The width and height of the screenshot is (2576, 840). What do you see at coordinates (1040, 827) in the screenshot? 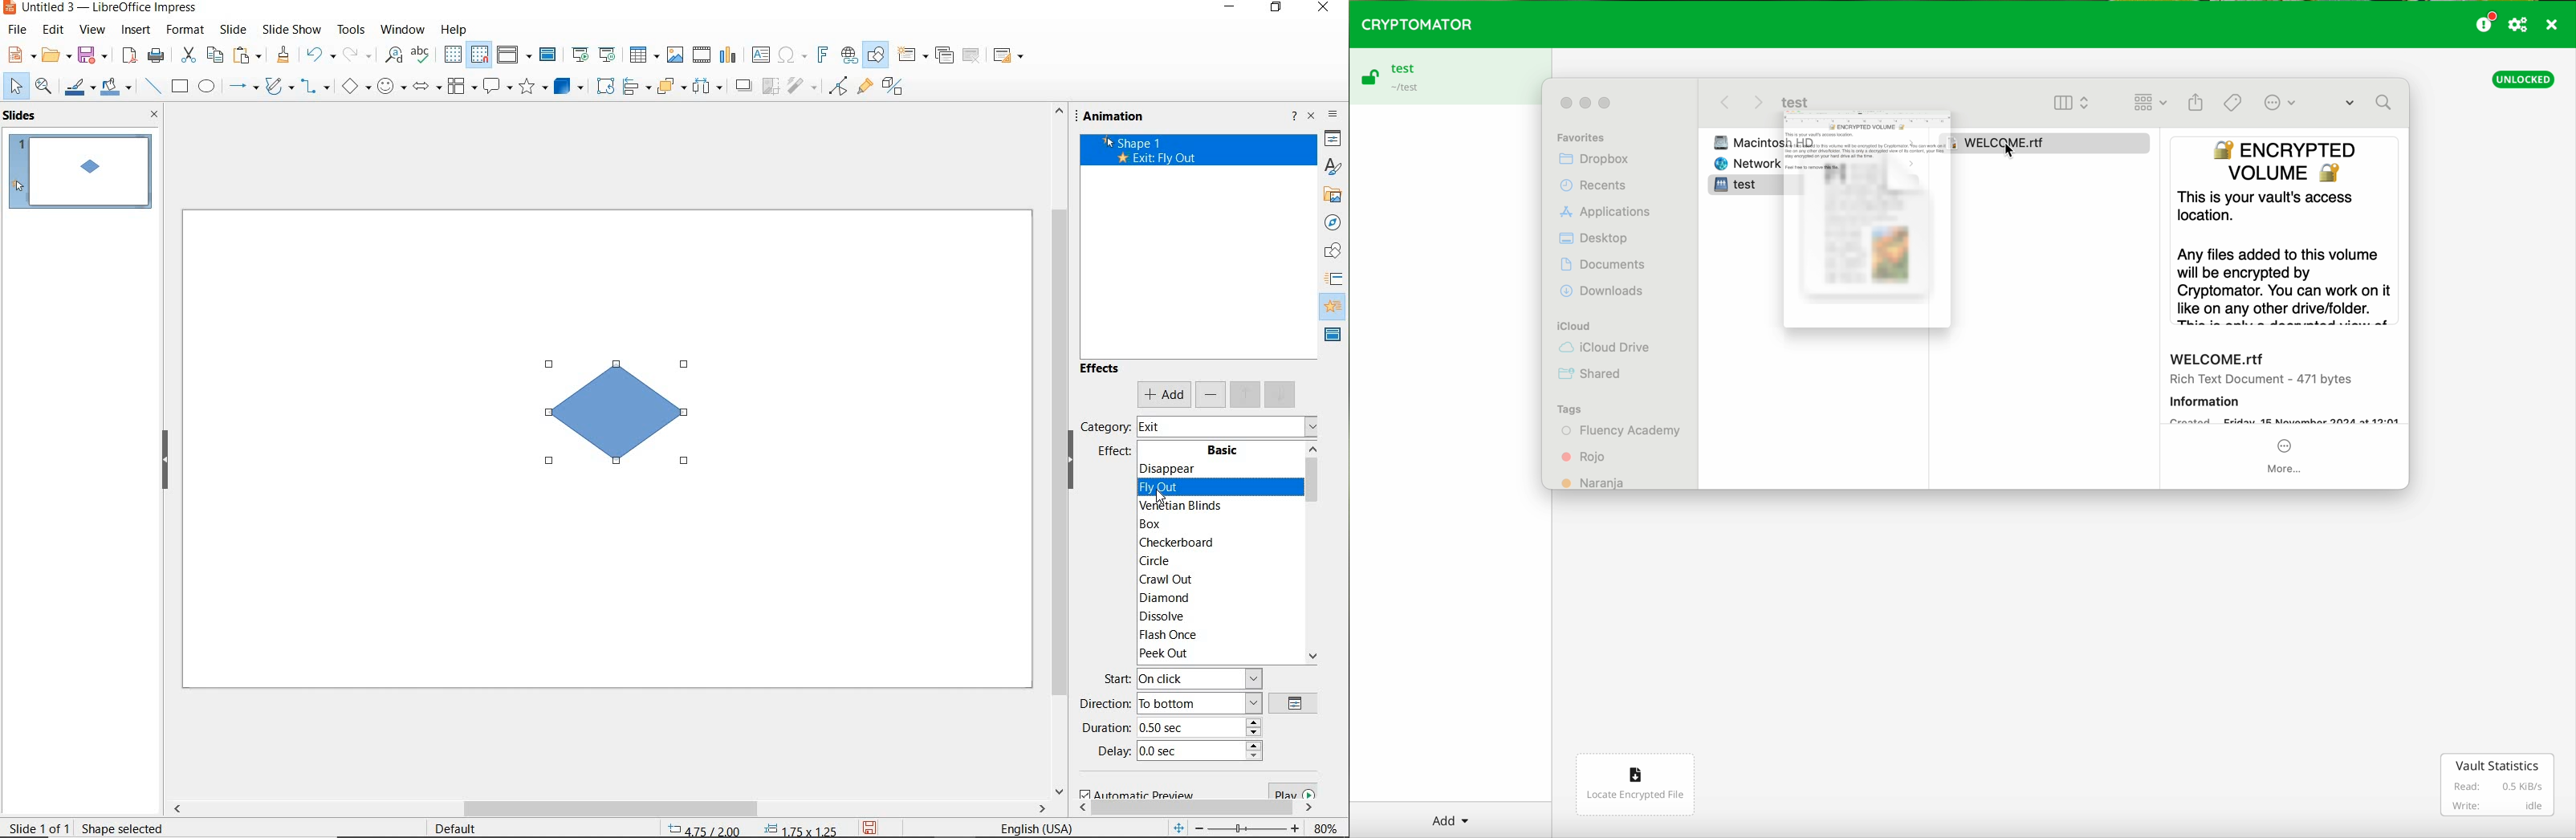
I see `text language` at bounding box center [1040, 827].